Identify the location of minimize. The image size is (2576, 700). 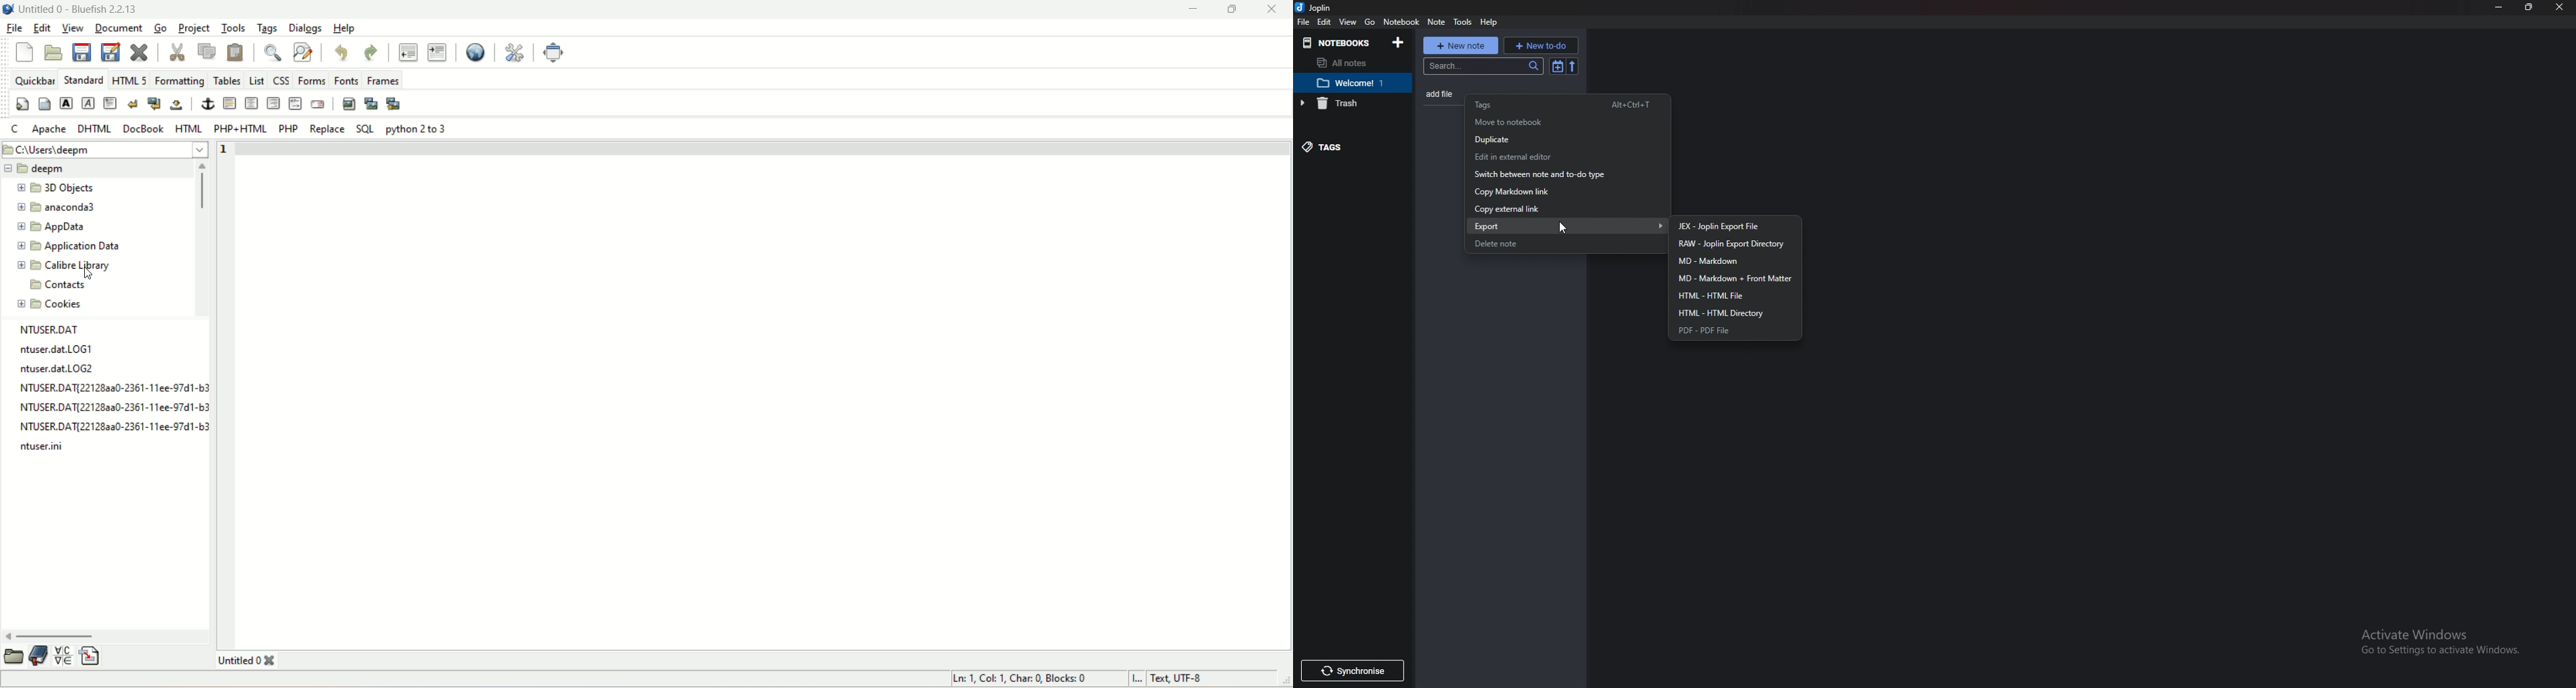
(1194, 11).